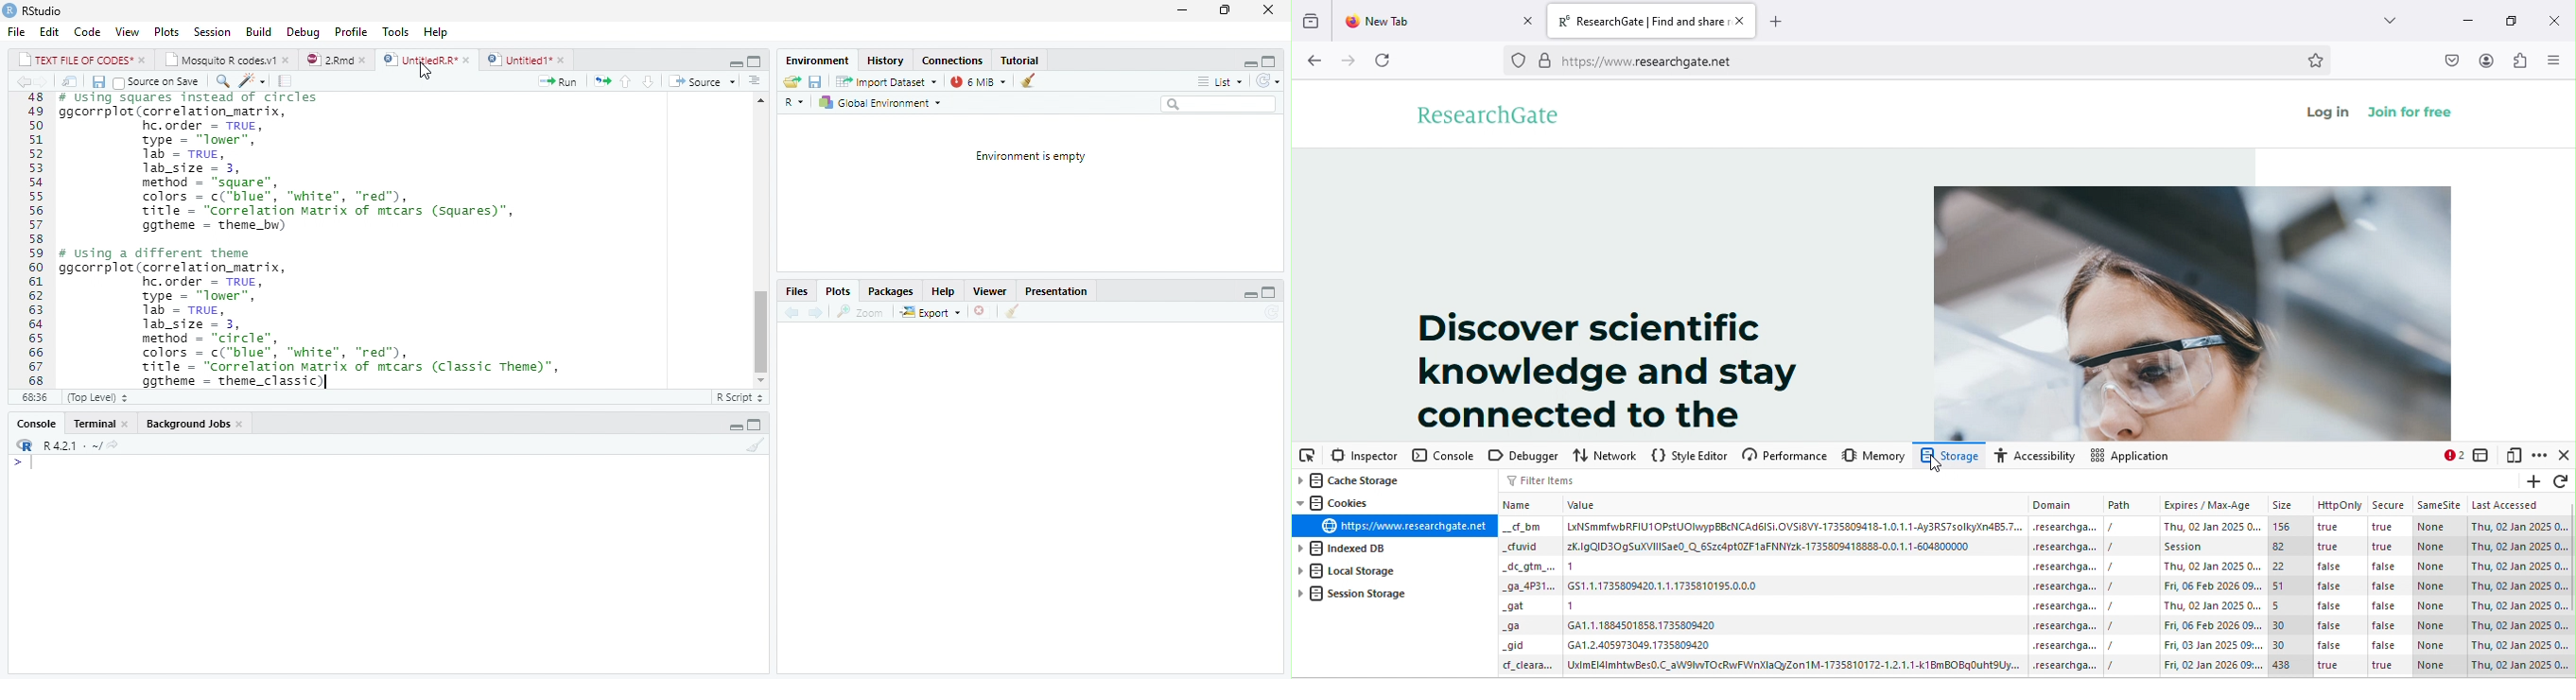 The width and height of the screenshot is (2576, 700). Describe the element at coordinates (1369, 594) in the screenshot. I see `session storage` at that location.